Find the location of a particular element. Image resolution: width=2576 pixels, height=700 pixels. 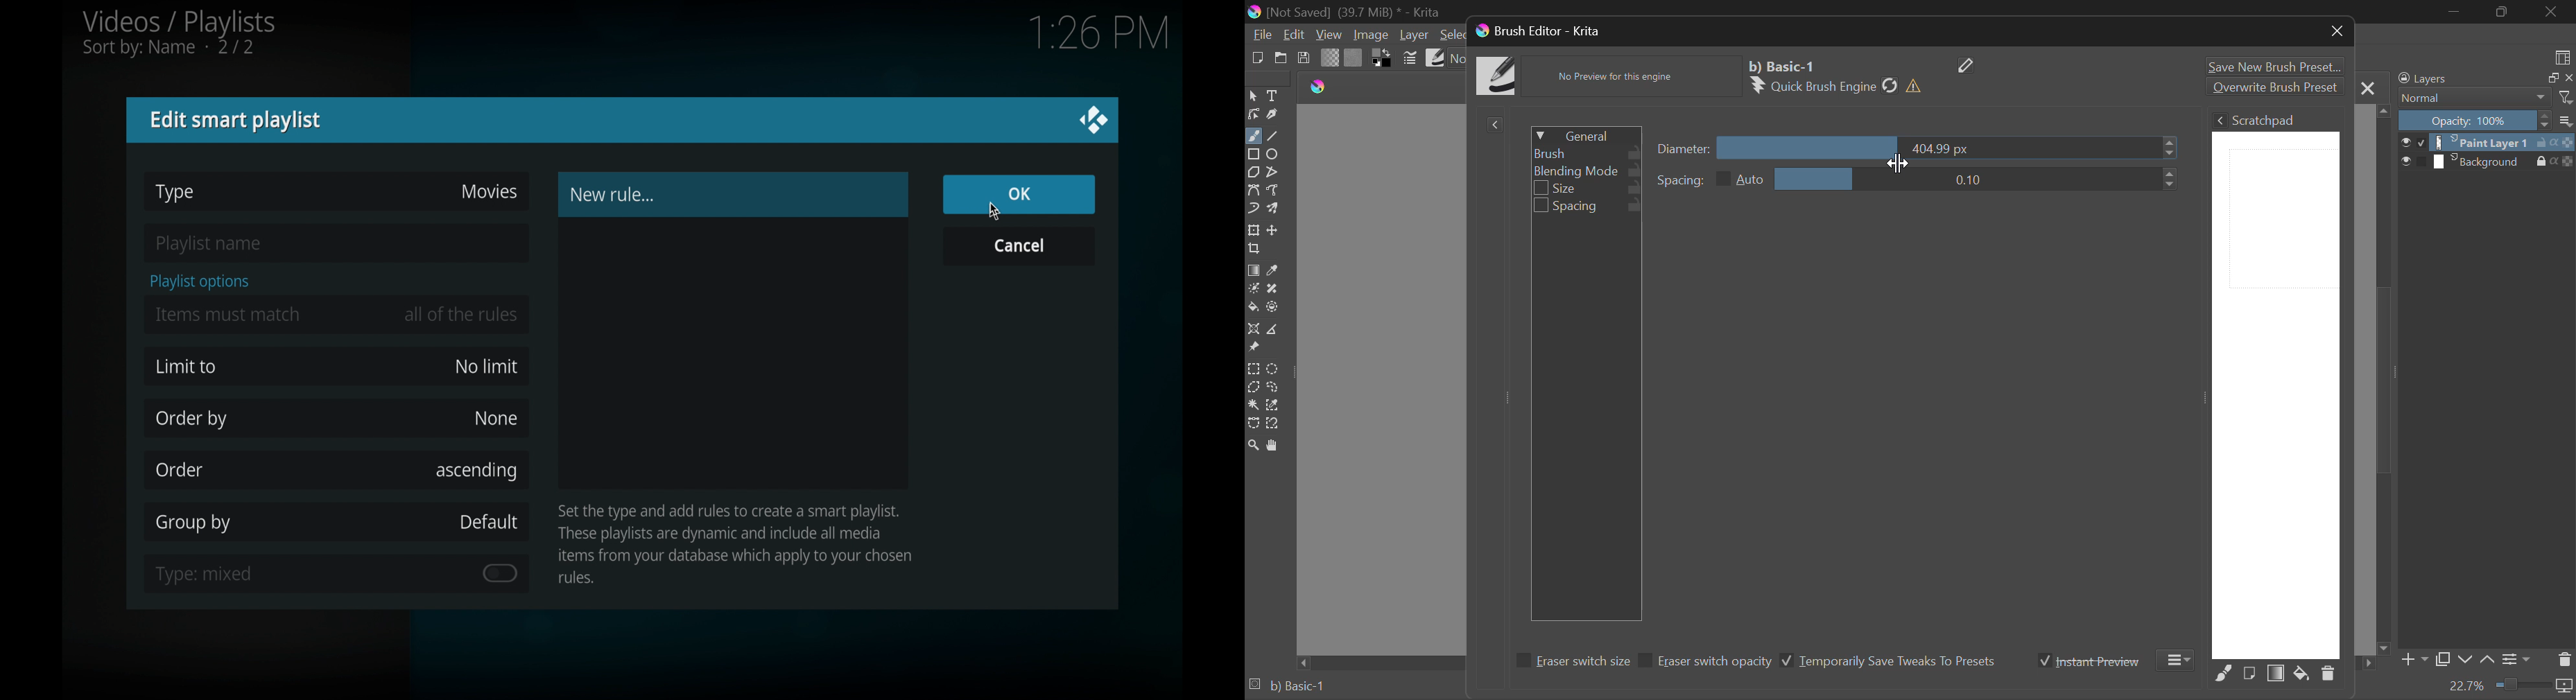

Fill Area with Gradient is located at coordinates (2276, 674).